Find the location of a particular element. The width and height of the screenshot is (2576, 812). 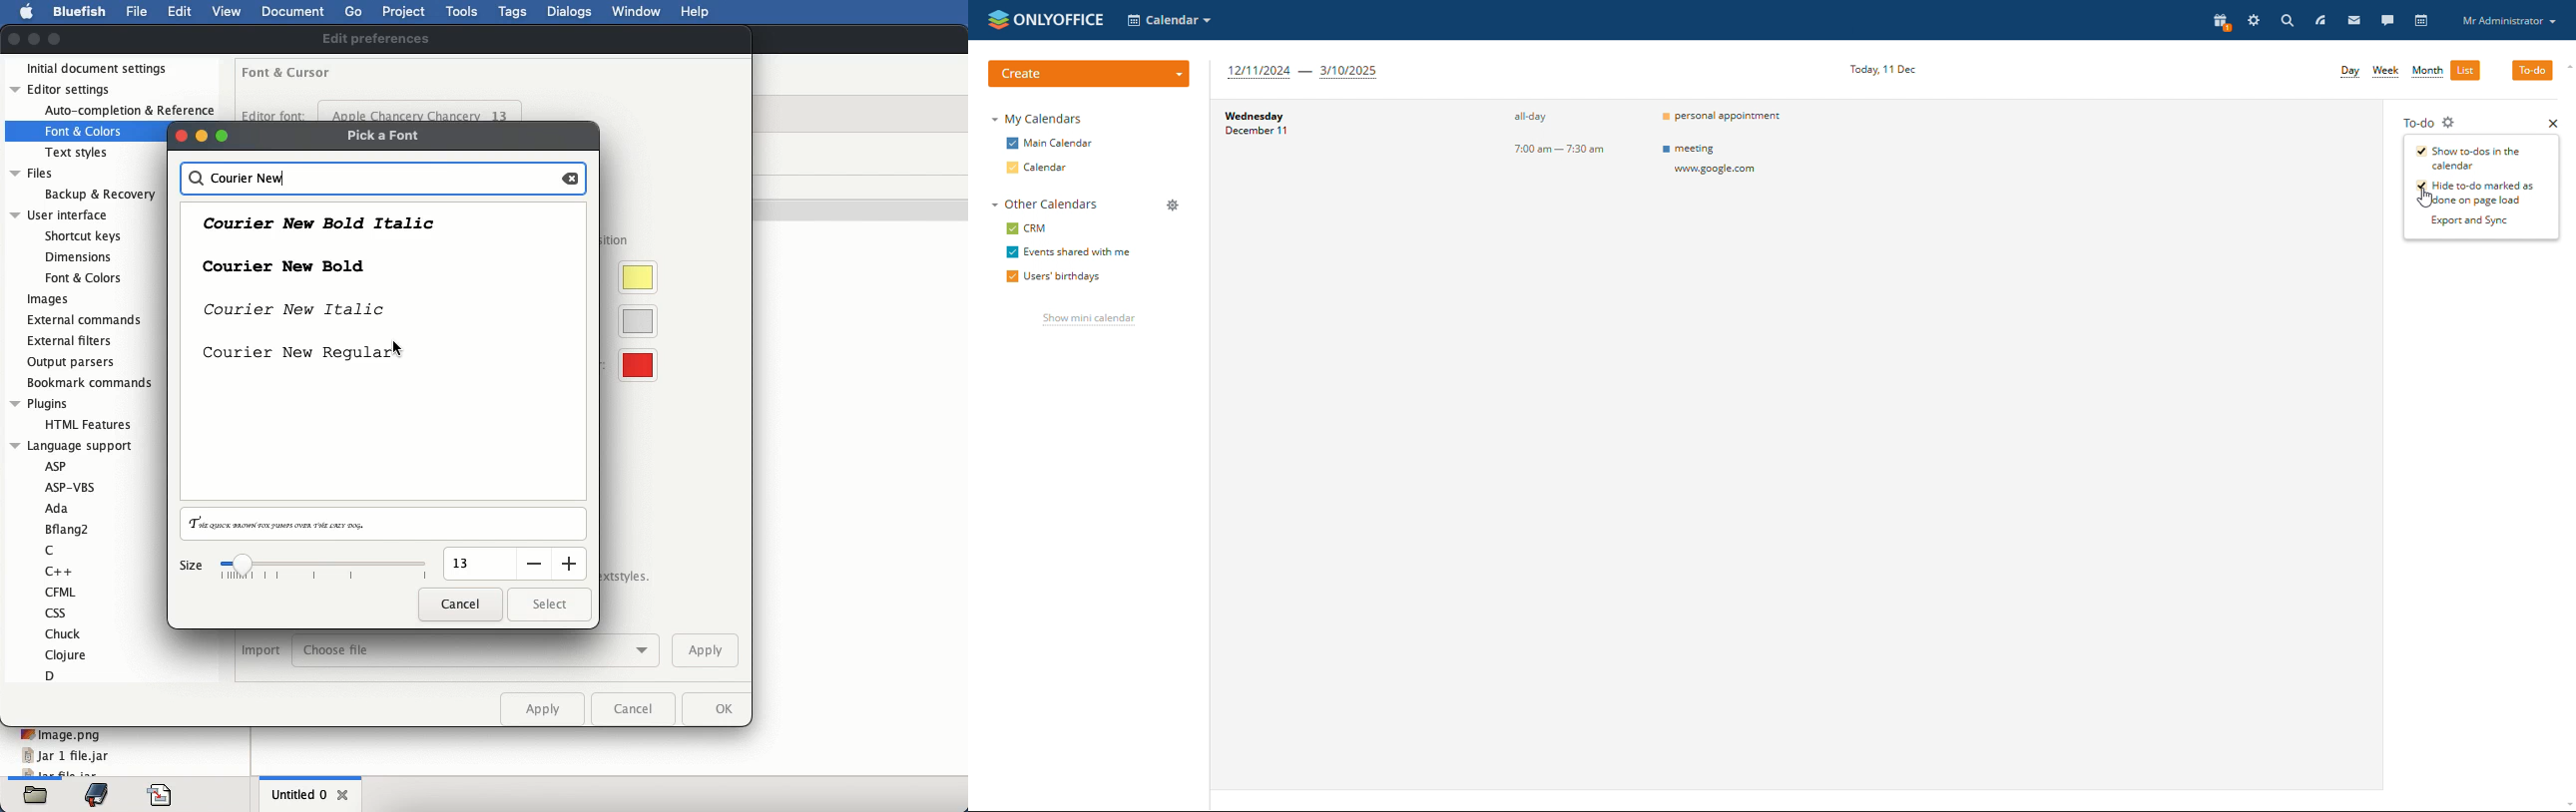

output parsers is located at coordinates (73, 364).